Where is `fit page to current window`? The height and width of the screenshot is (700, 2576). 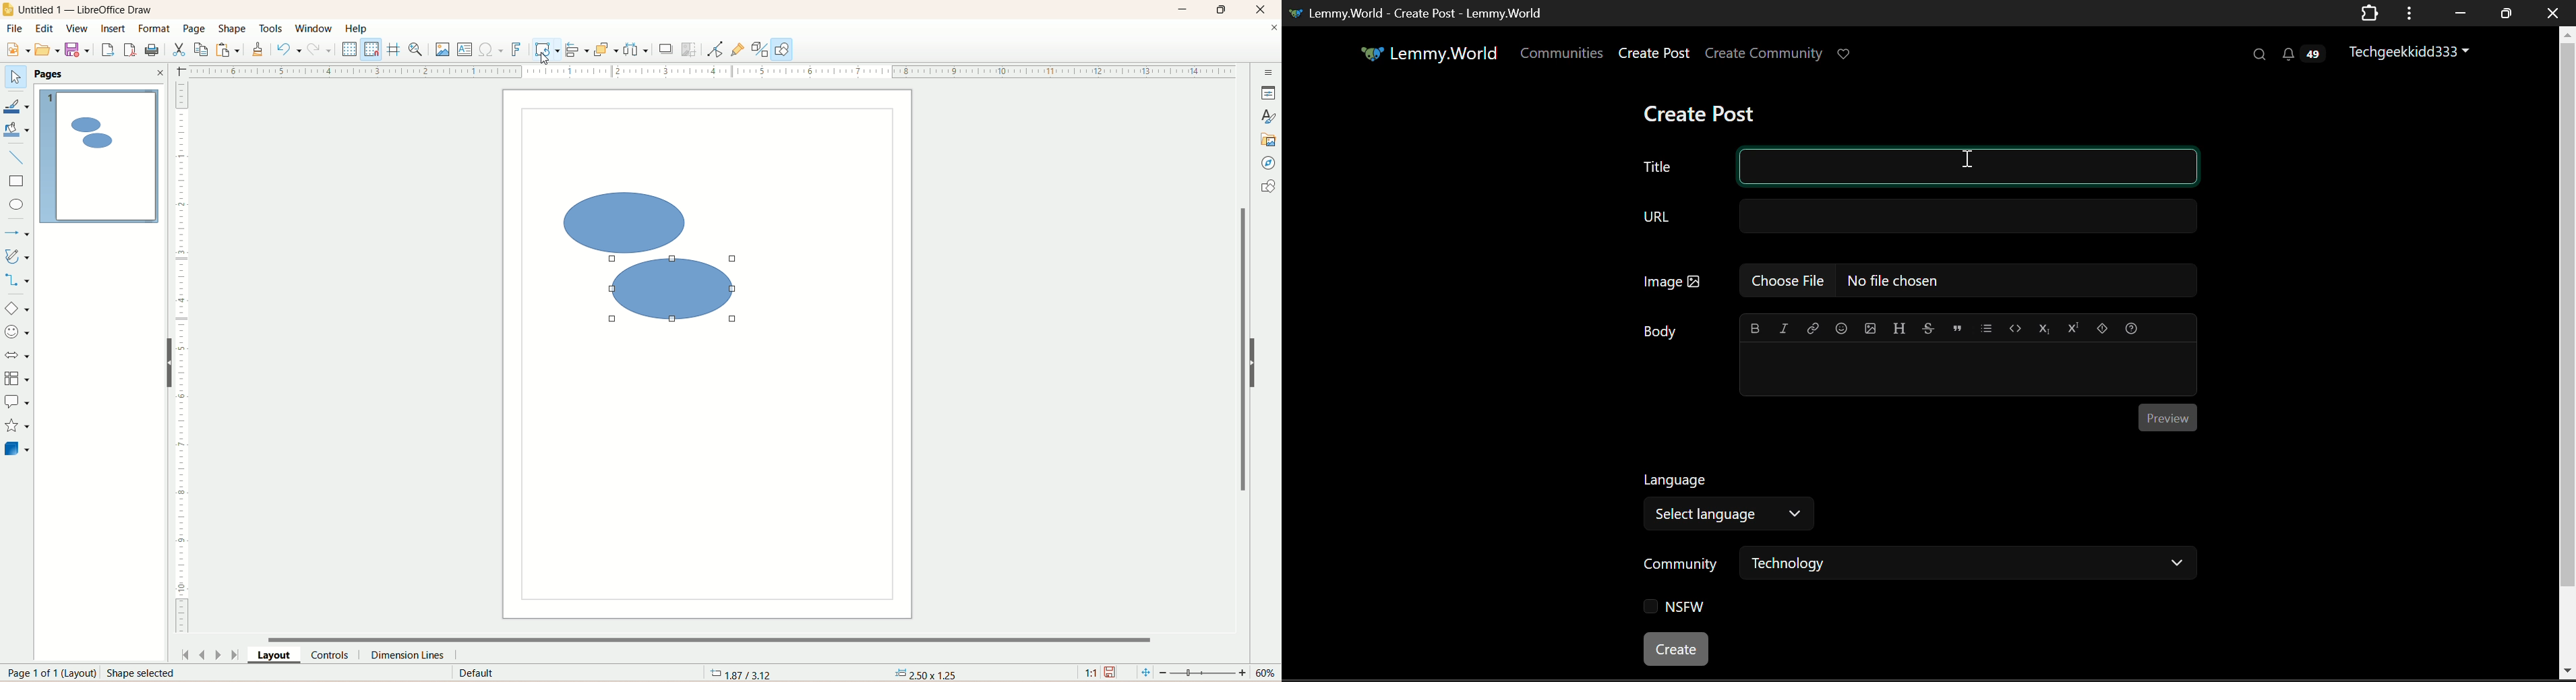 fit page to current window is located at coordinates (1144, 673).